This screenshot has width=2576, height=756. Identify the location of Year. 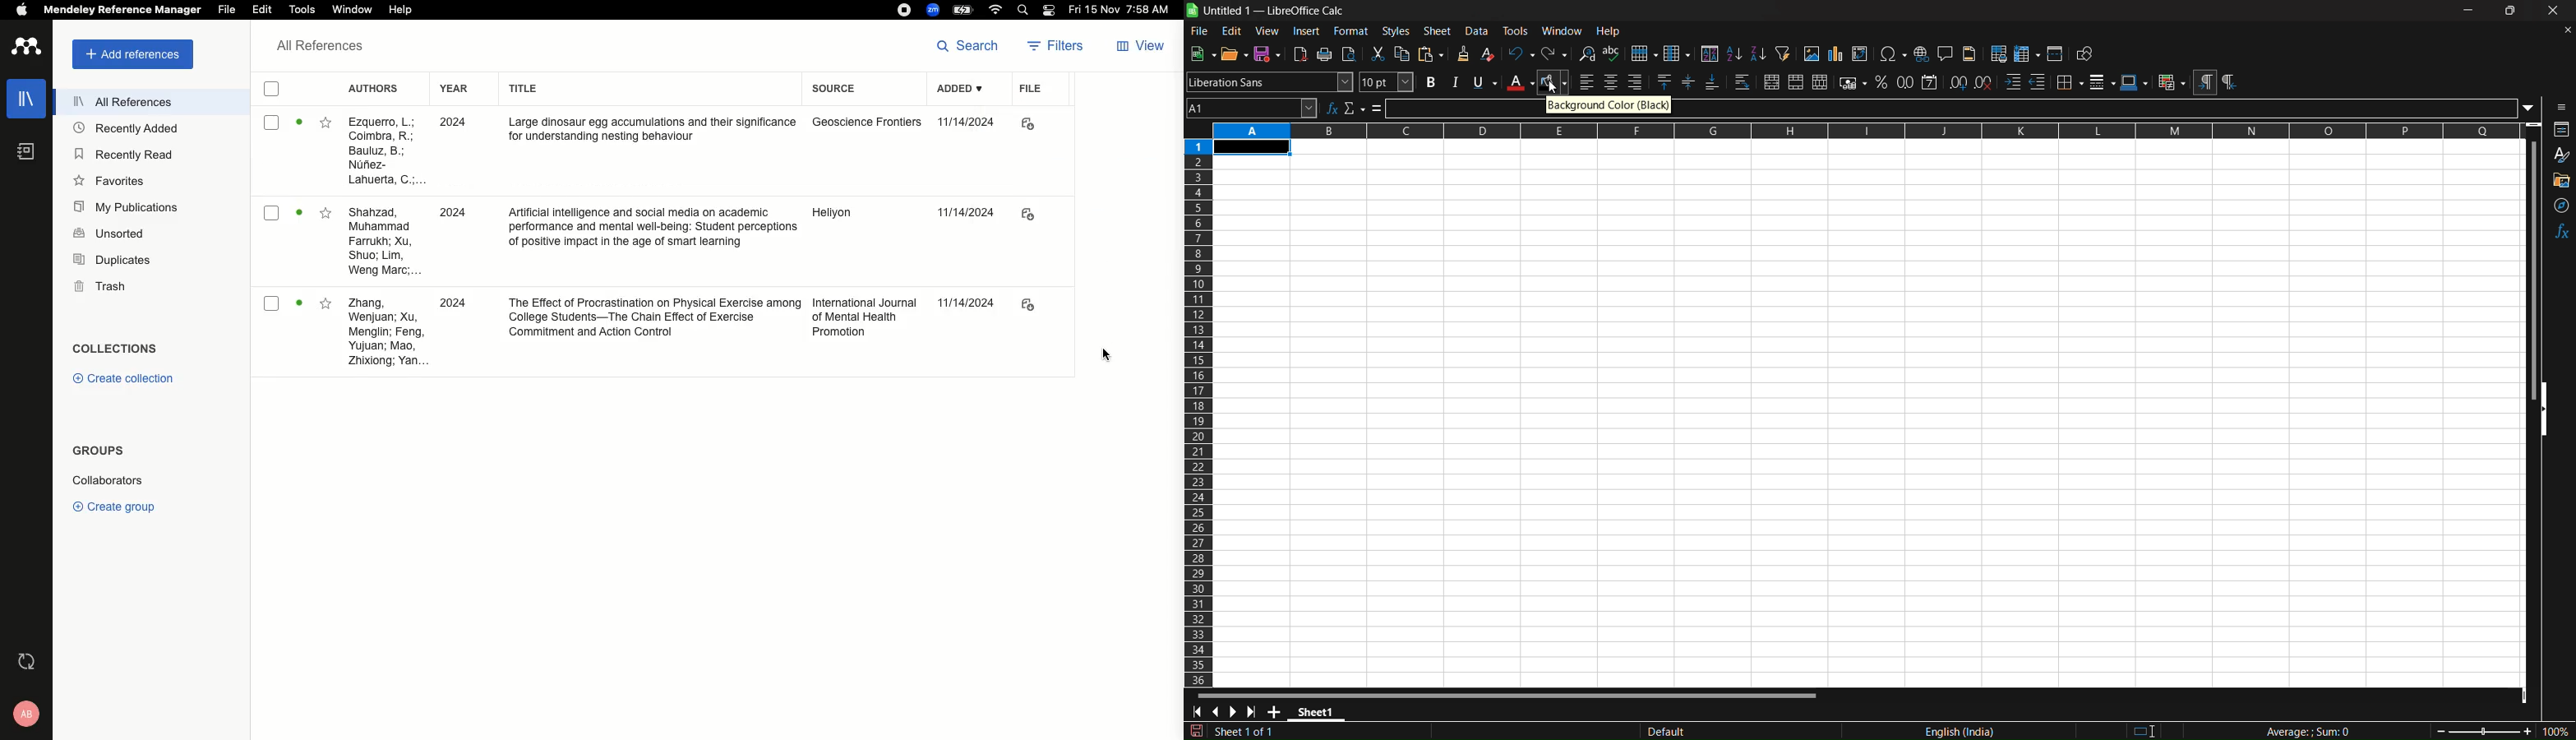
(454, 89).